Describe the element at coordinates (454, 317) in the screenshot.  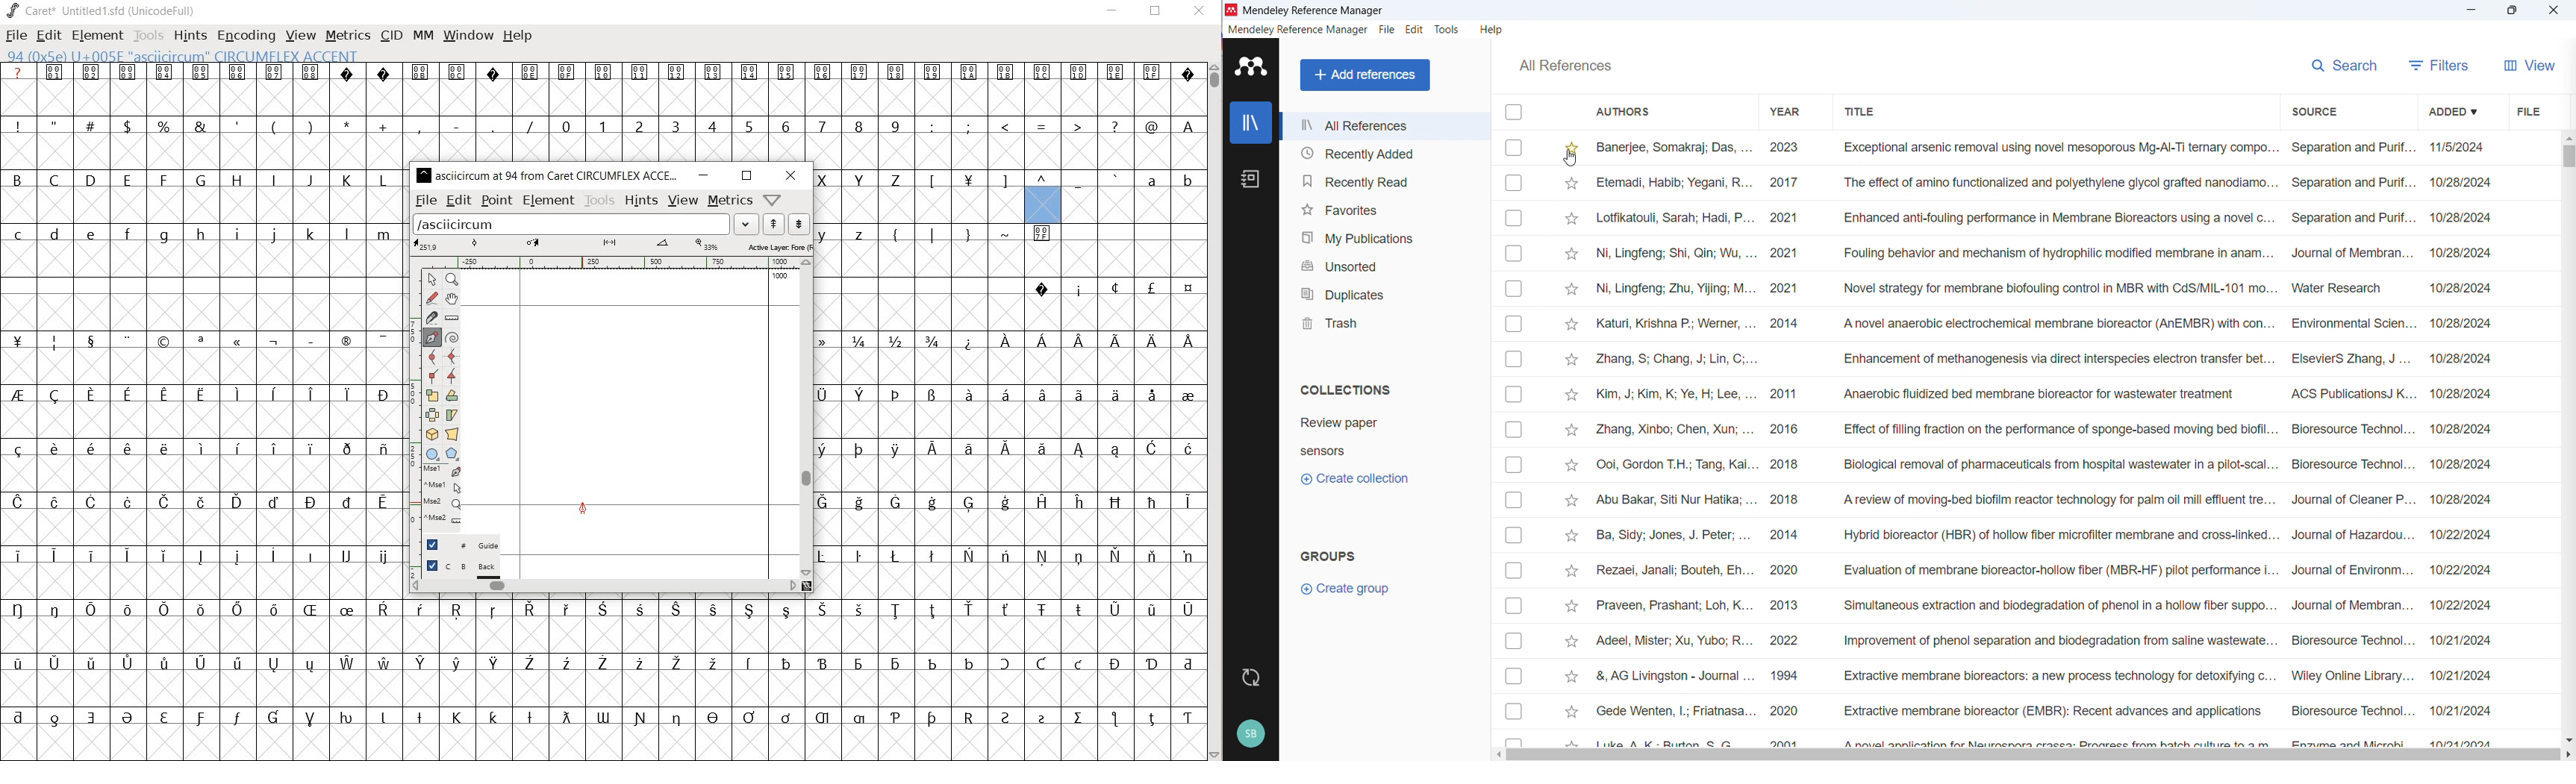
I see `measure a distance, angle between points` at that location.